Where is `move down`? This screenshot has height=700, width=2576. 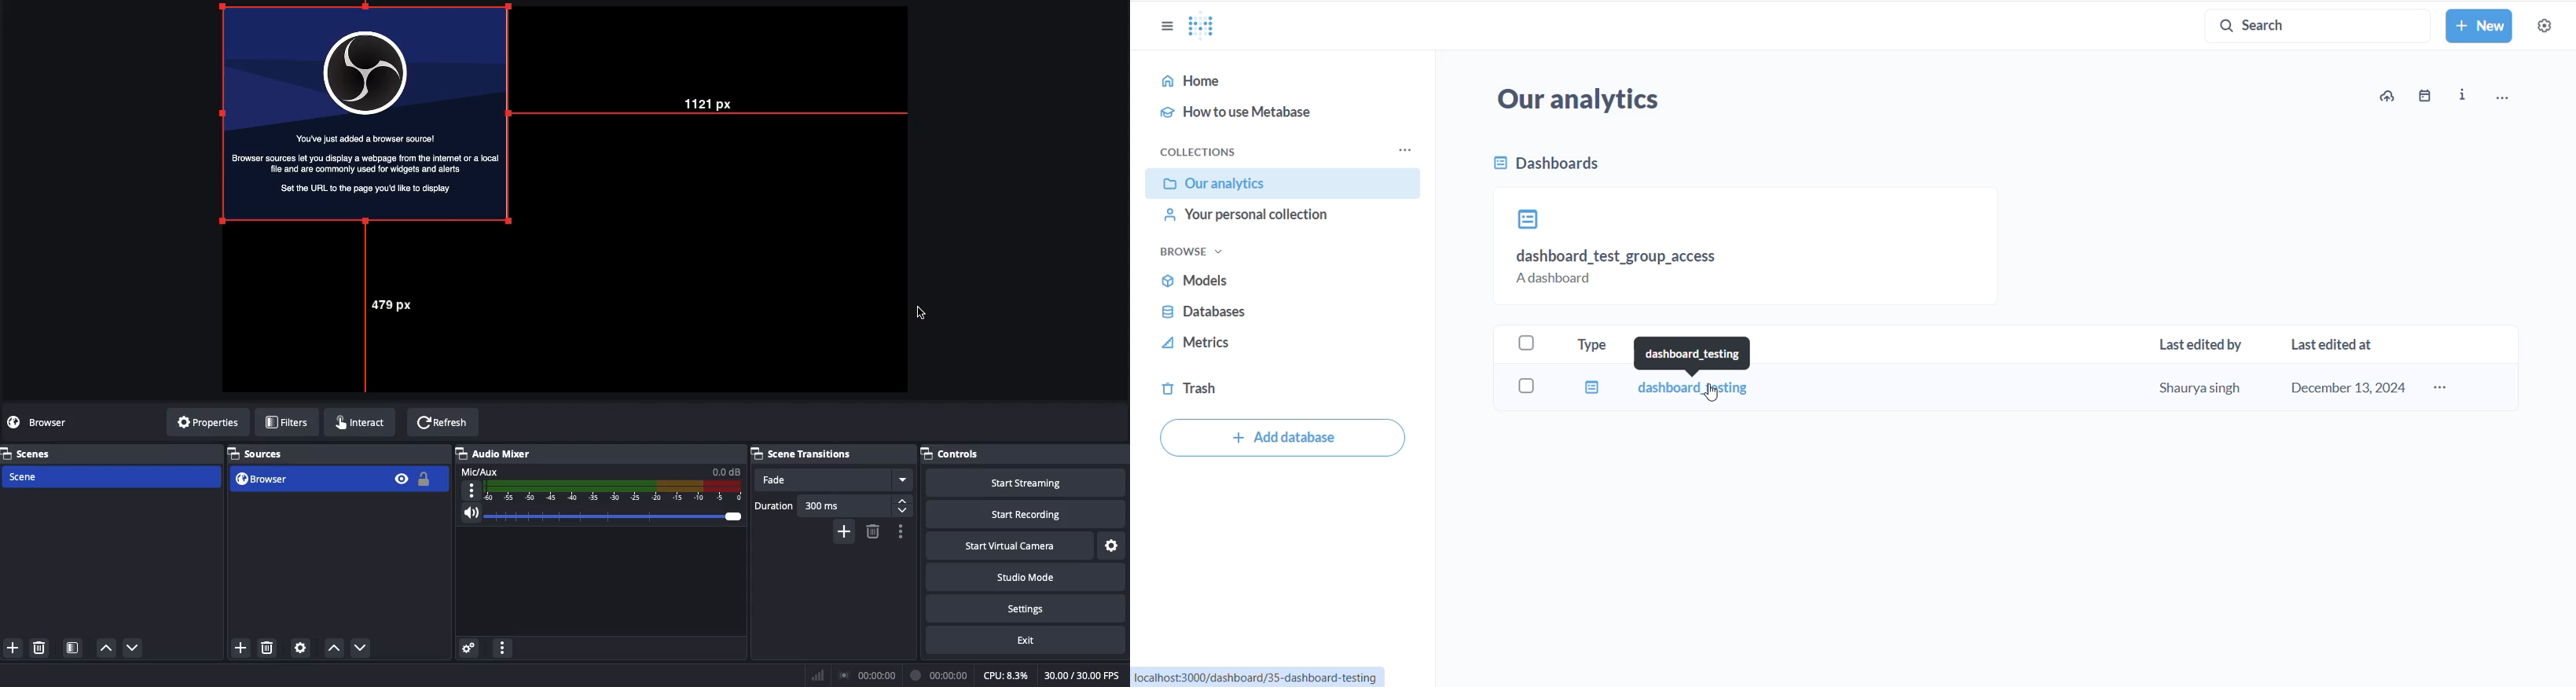
move down is located at coordinates (138, 645).